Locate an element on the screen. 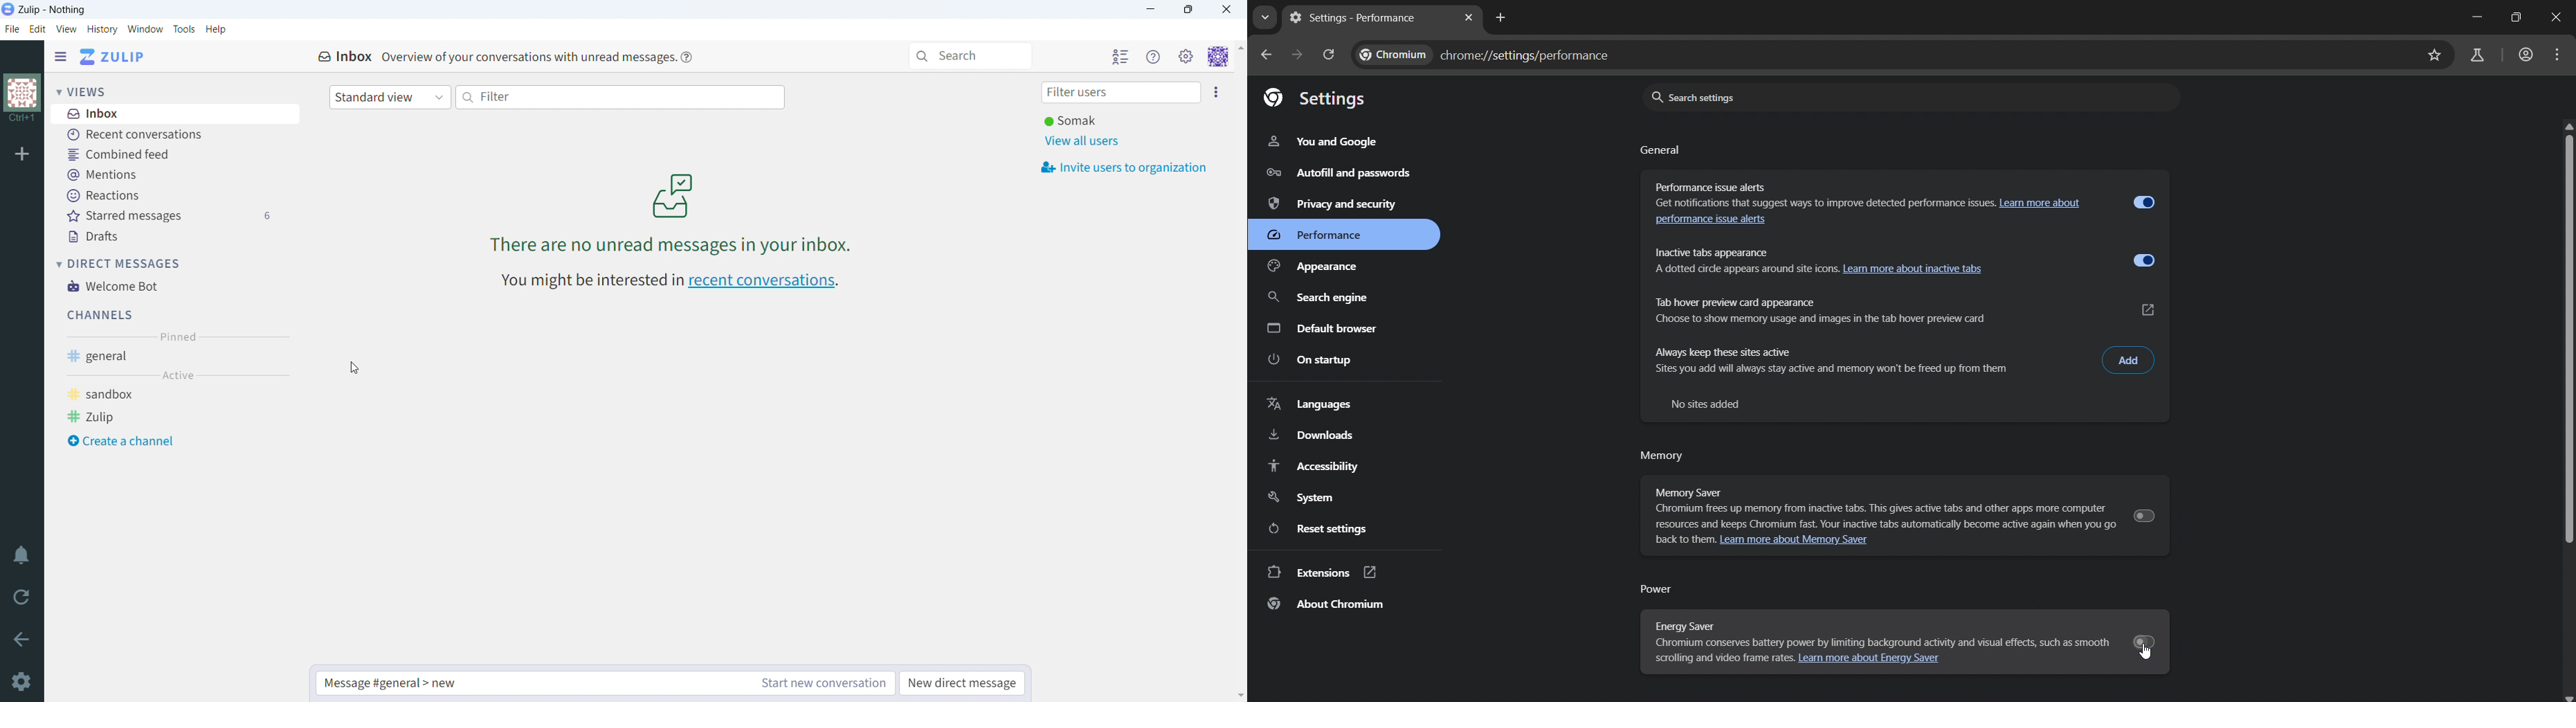 The image size is (2576, 728). learn more aboutinactive tabs is located at coordinates (1918, 269).